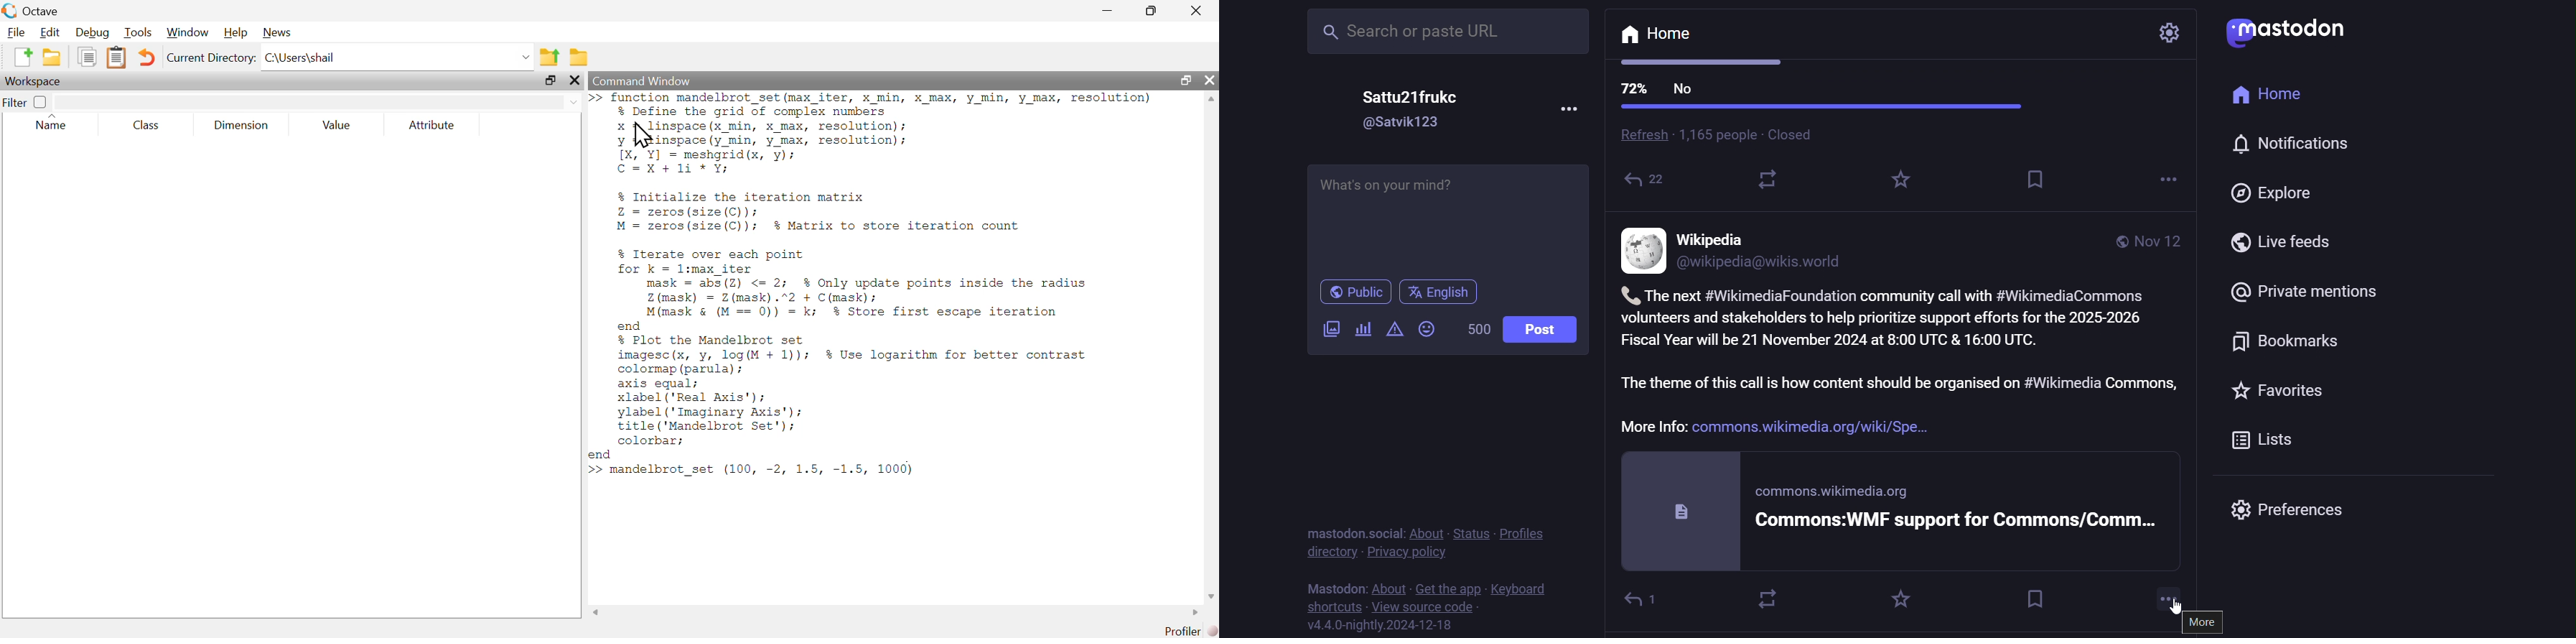 Image resolution: width=2576 pixels, height=644 pixels. Describe the element at coordinates (2180, 609) in the screenshot. I see `` at that location.